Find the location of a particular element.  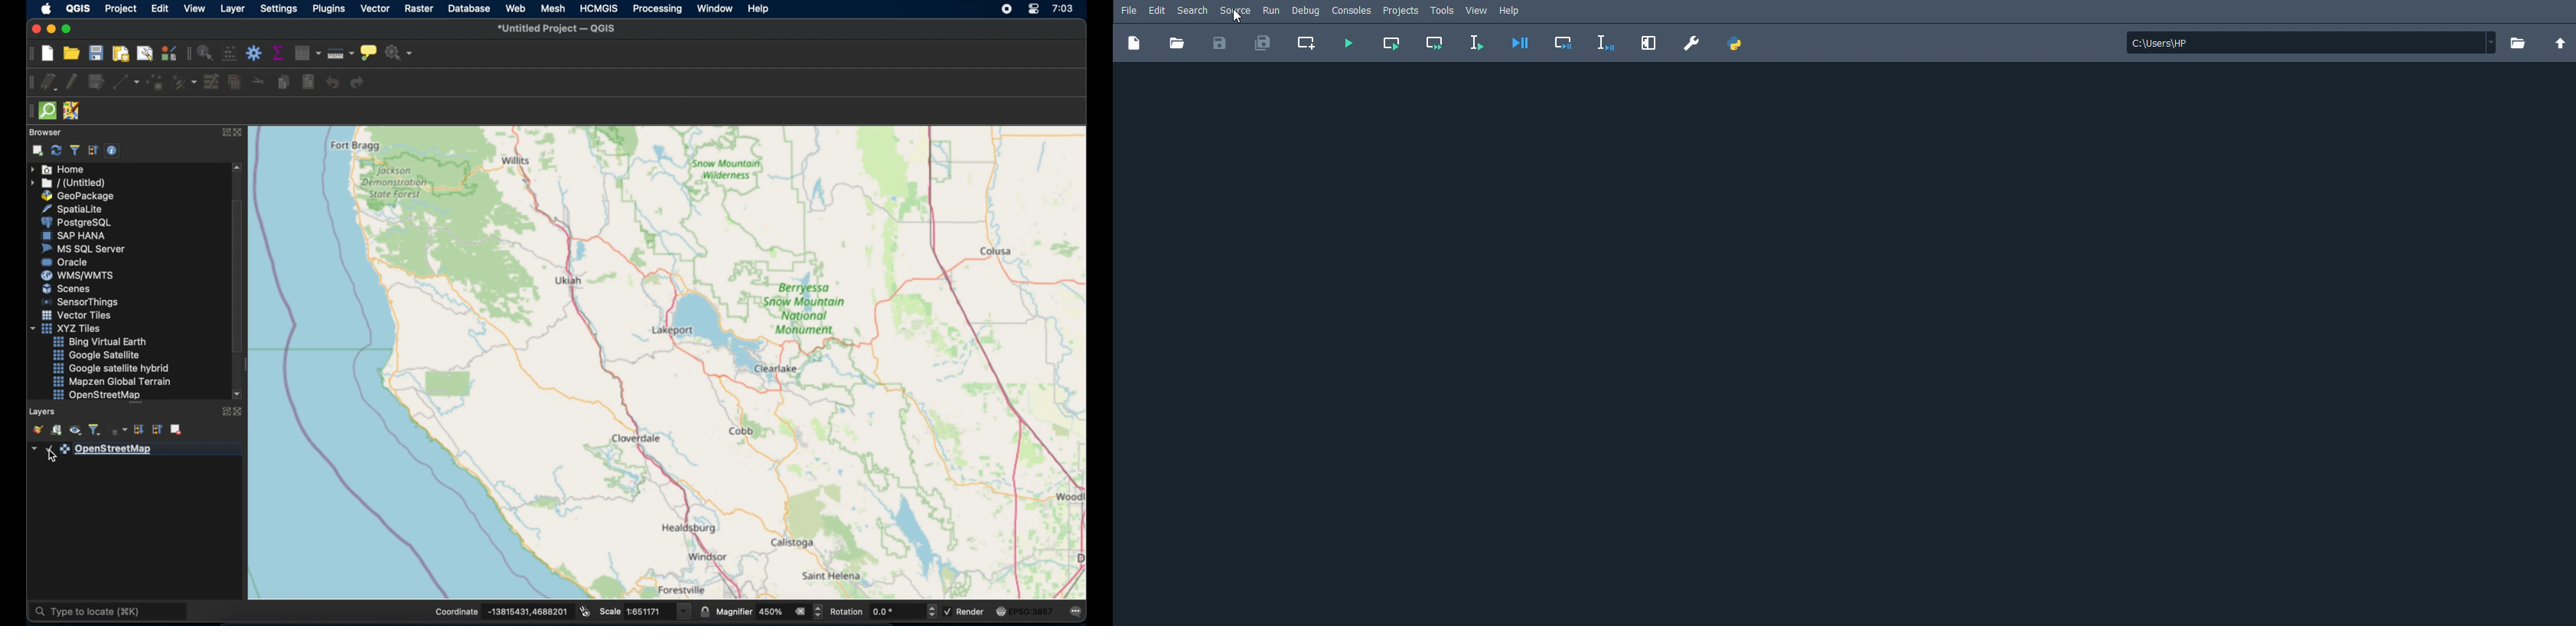

Debug selection or current line is located at coordinates (1604, 43).